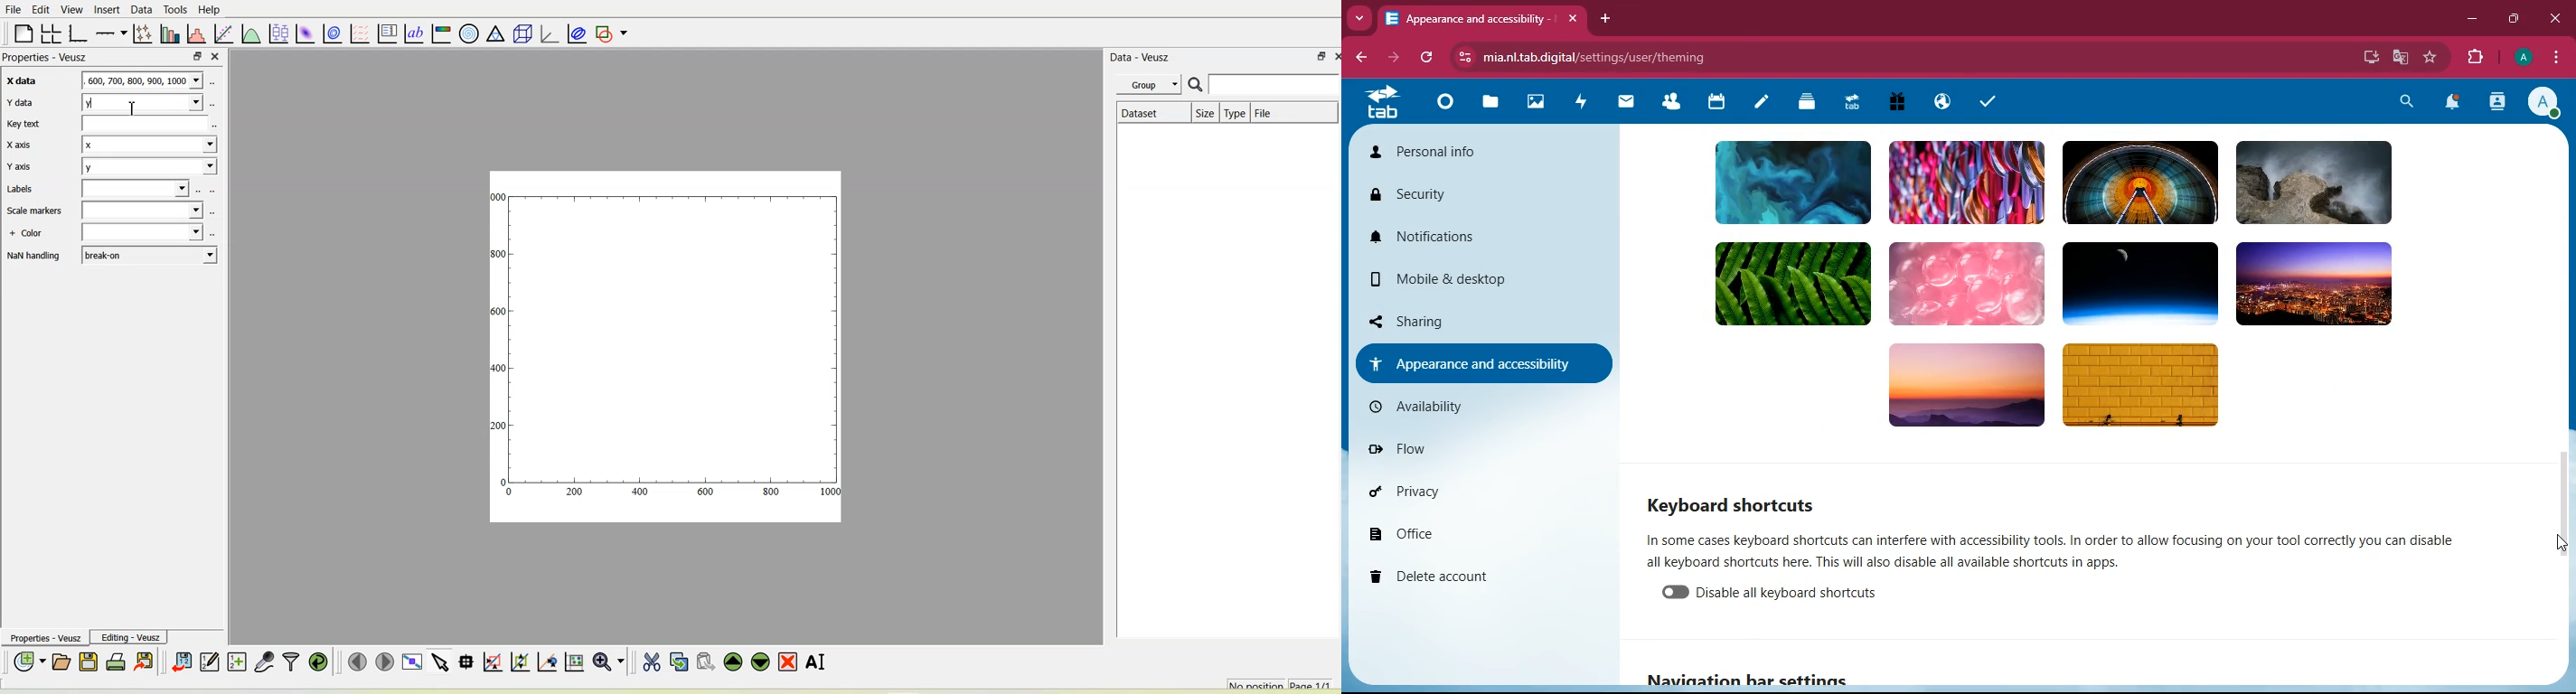  I want to click on close, so click(2556, 19).